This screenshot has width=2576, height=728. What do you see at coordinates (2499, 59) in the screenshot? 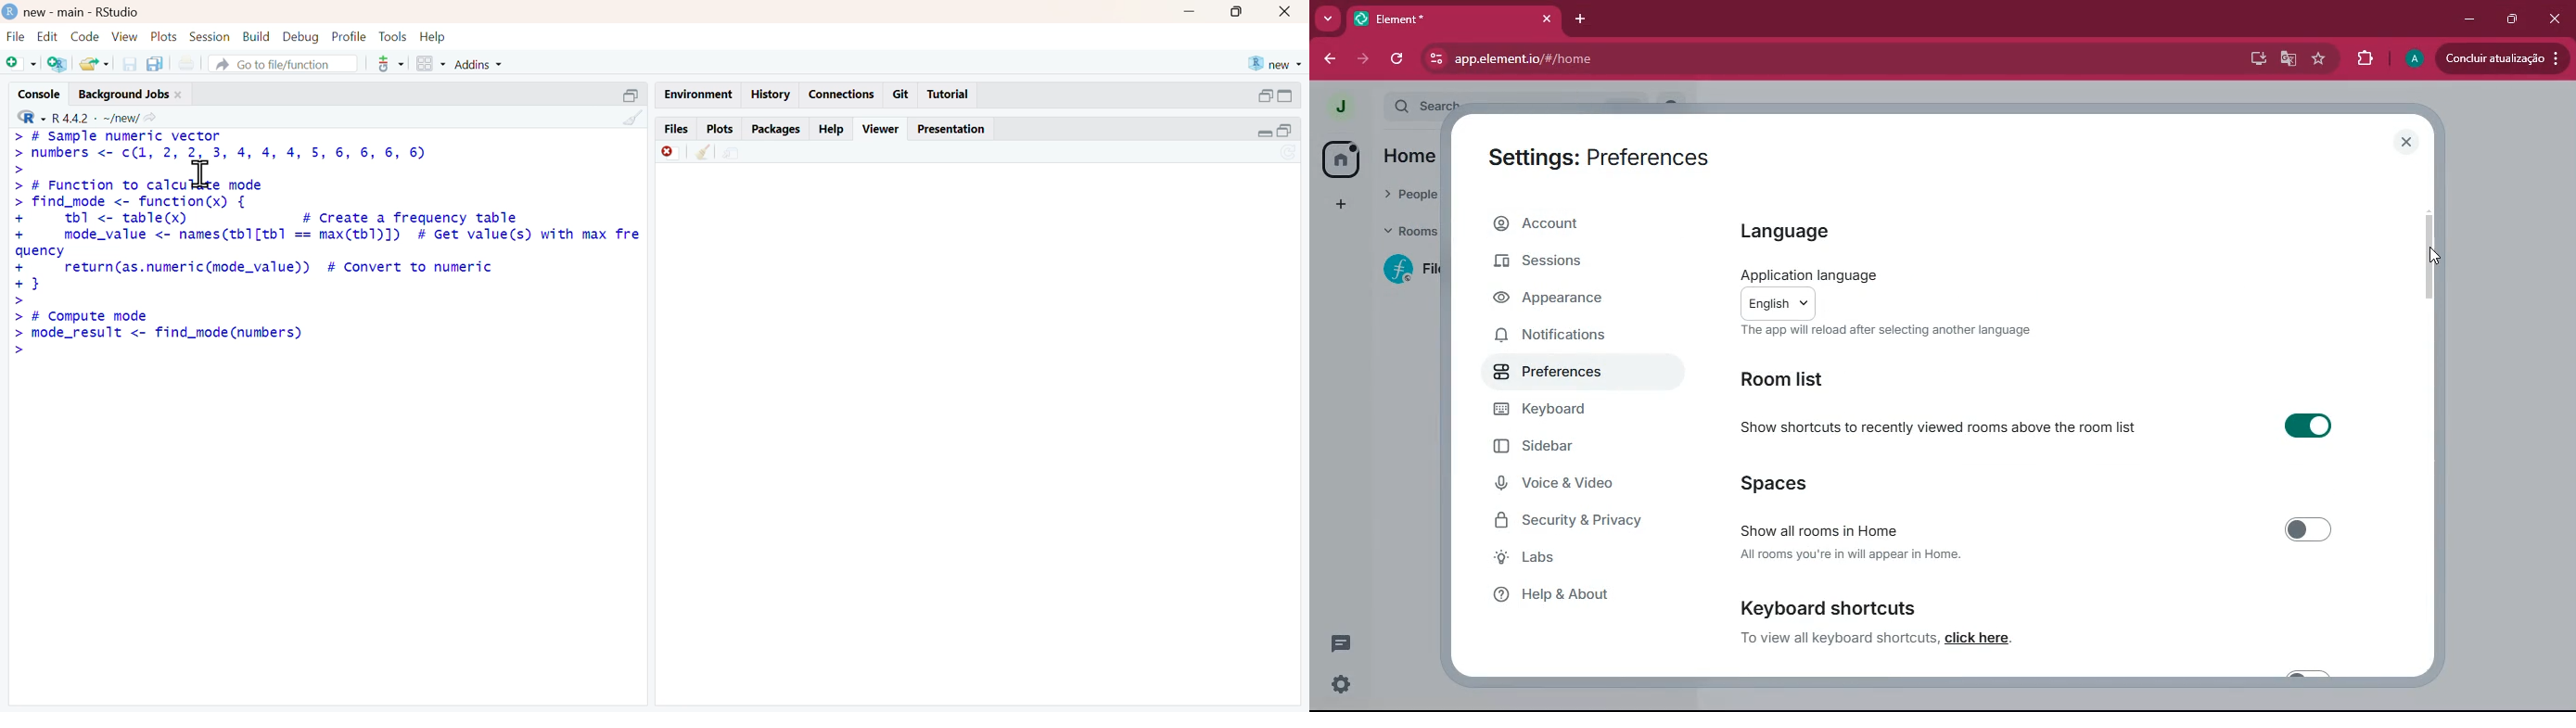
I see `Condluir atualizacio` at bounding box center [2499, 59].